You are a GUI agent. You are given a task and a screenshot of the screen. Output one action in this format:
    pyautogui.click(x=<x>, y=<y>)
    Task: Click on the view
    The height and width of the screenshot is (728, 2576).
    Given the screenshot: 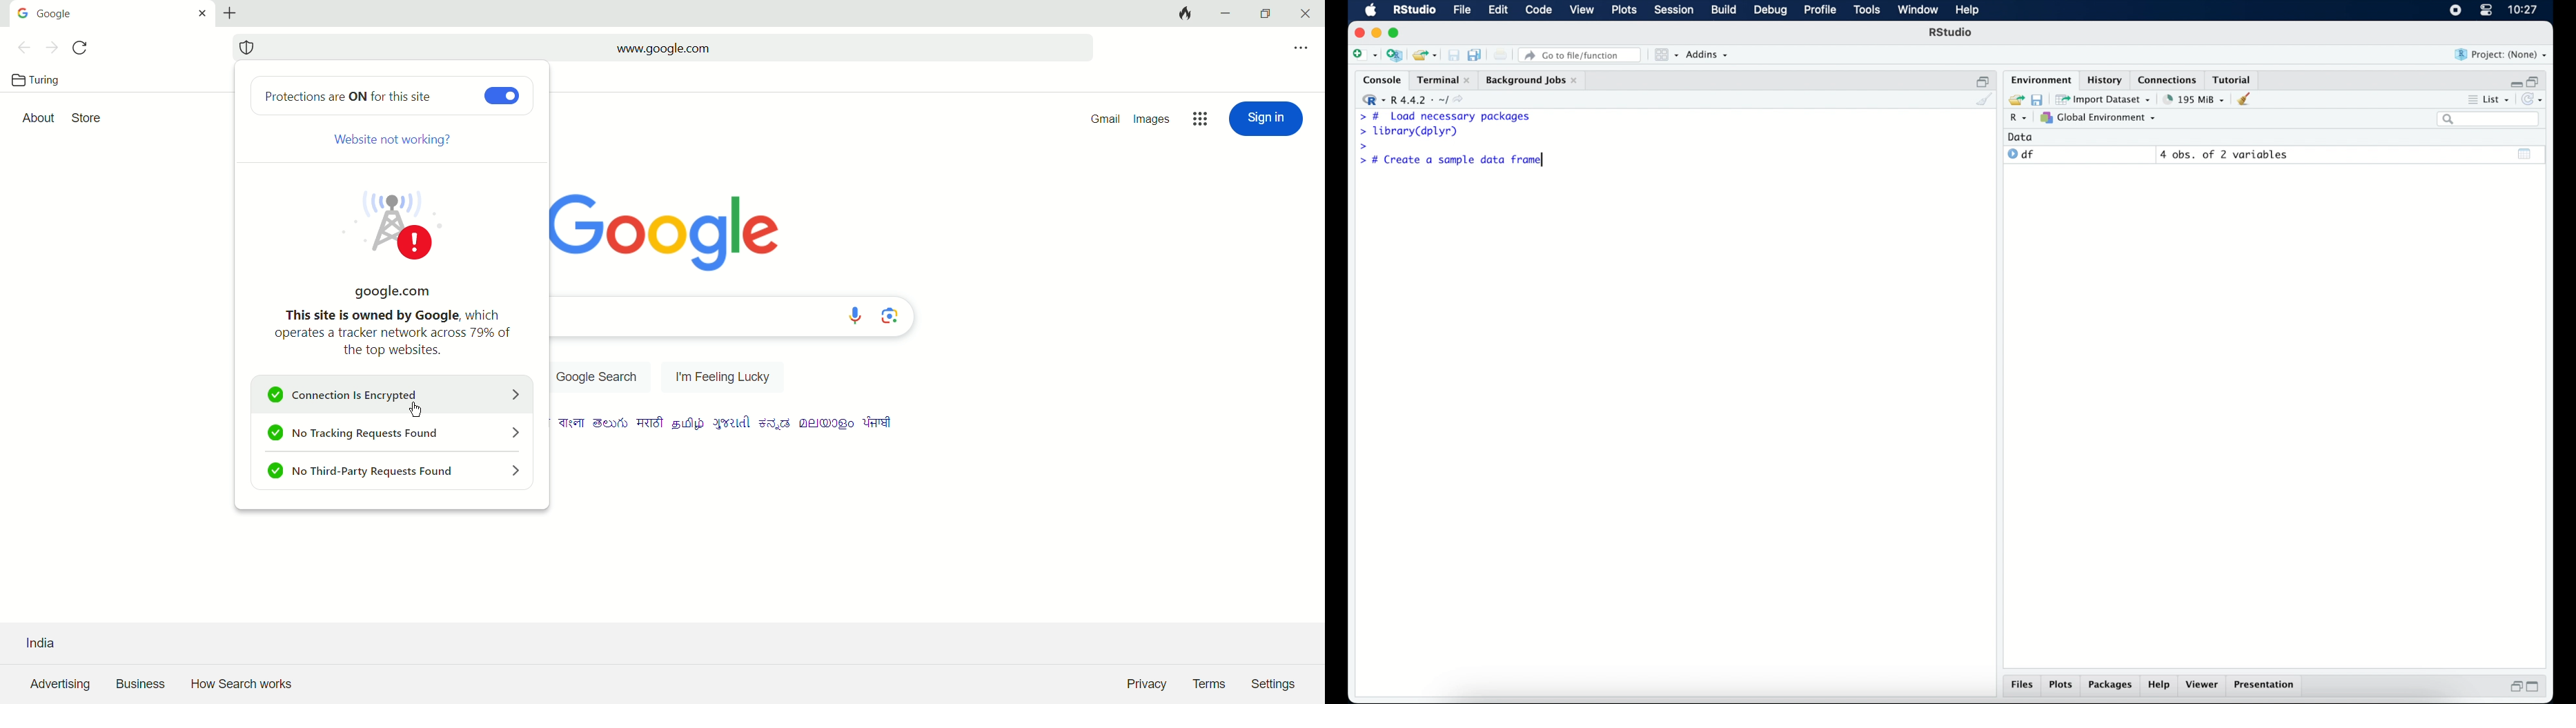 What is the action you would take?
    pyautogui.click(x=1582, y=11)
    